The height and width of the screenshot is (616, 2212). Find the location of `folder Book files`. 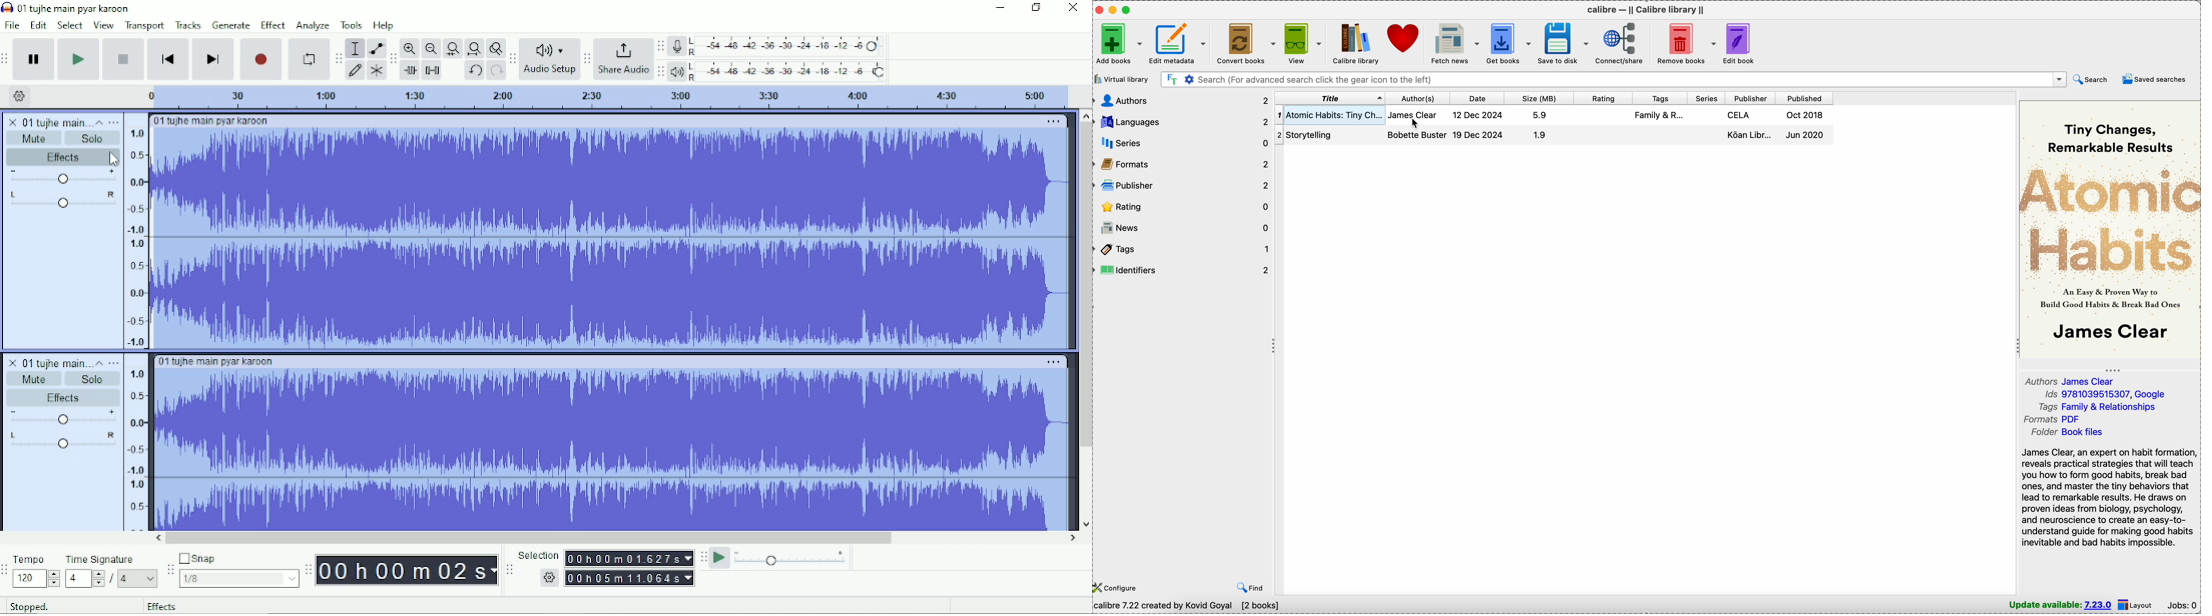

folder Book files is located at coordinates (2068, 432).